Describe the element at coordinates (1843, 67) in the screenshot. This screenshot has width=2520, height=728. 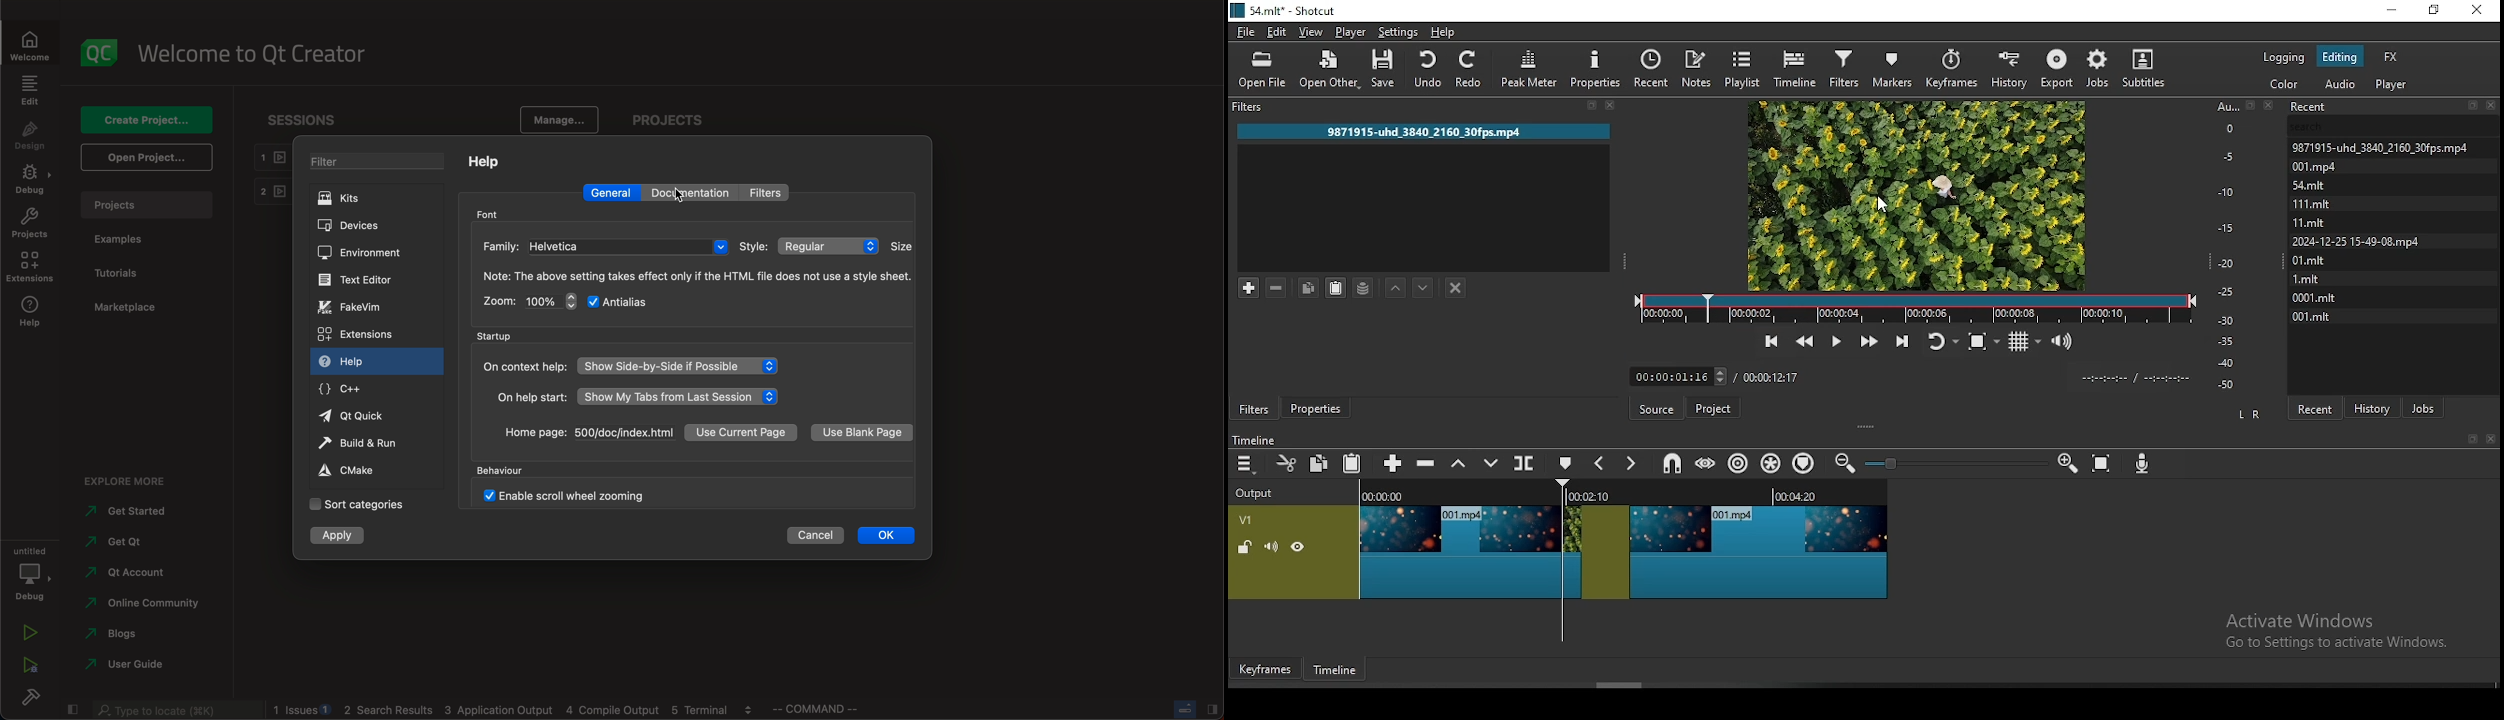
I see `filters` at that location.